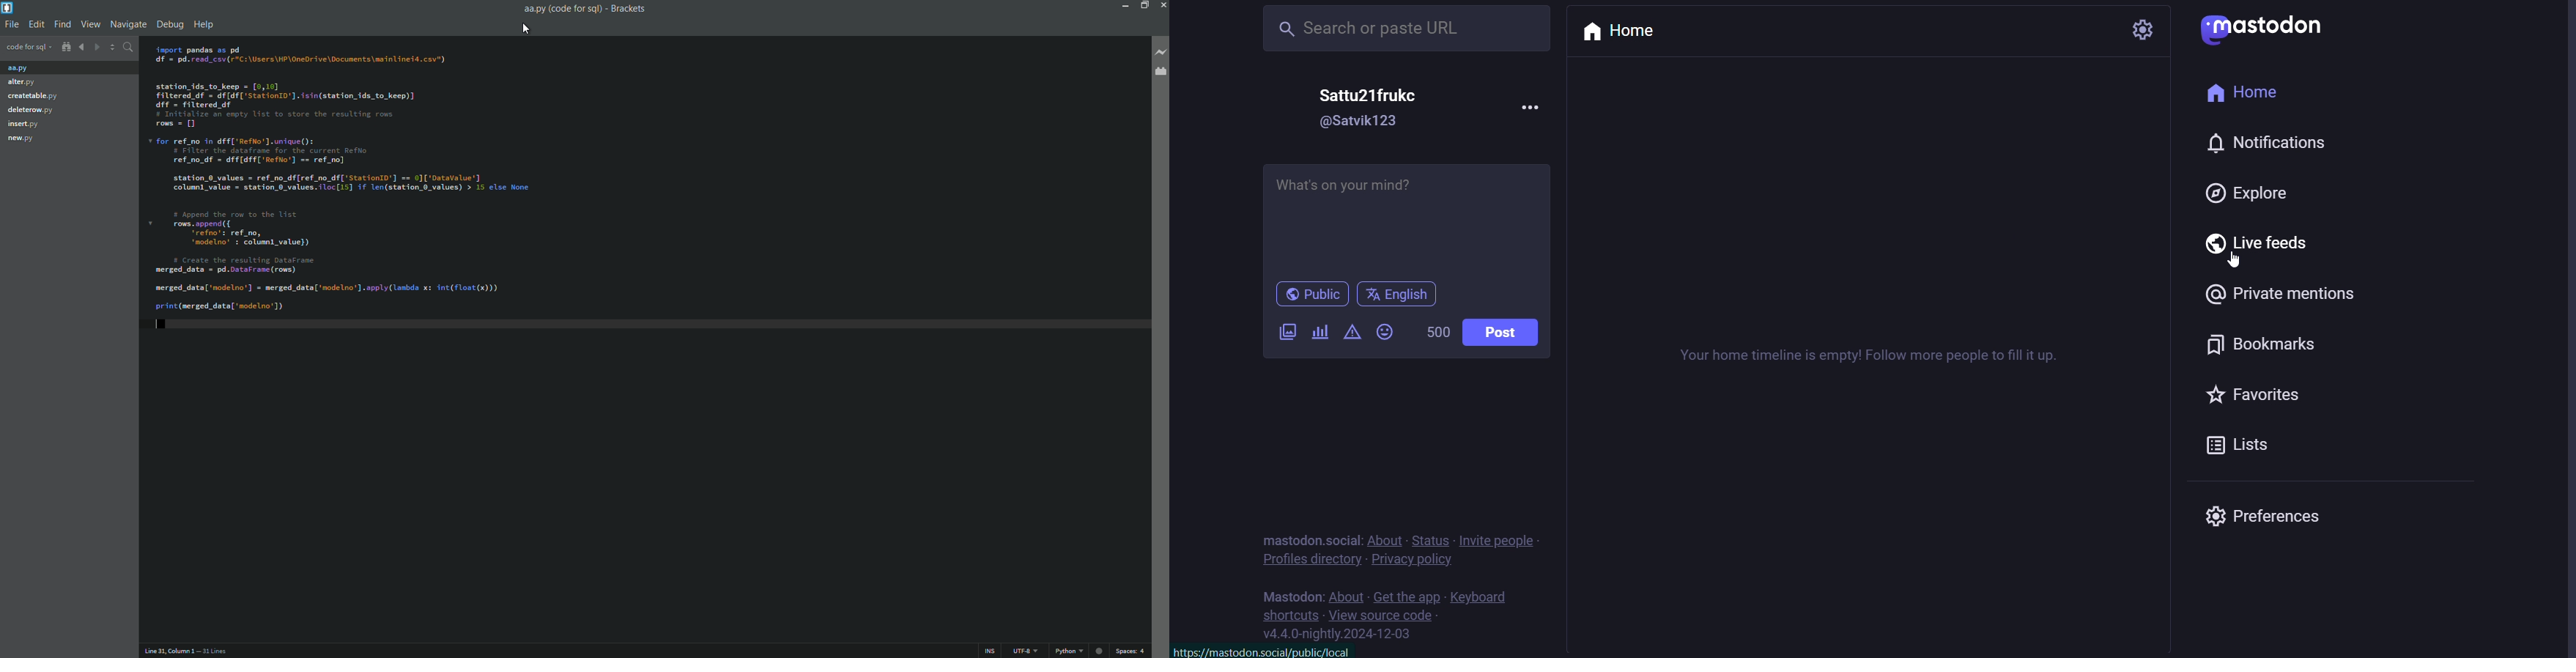  Describe the element at coordinates (1311, 559) in the screenshot. I see `profiles directory` at that location.